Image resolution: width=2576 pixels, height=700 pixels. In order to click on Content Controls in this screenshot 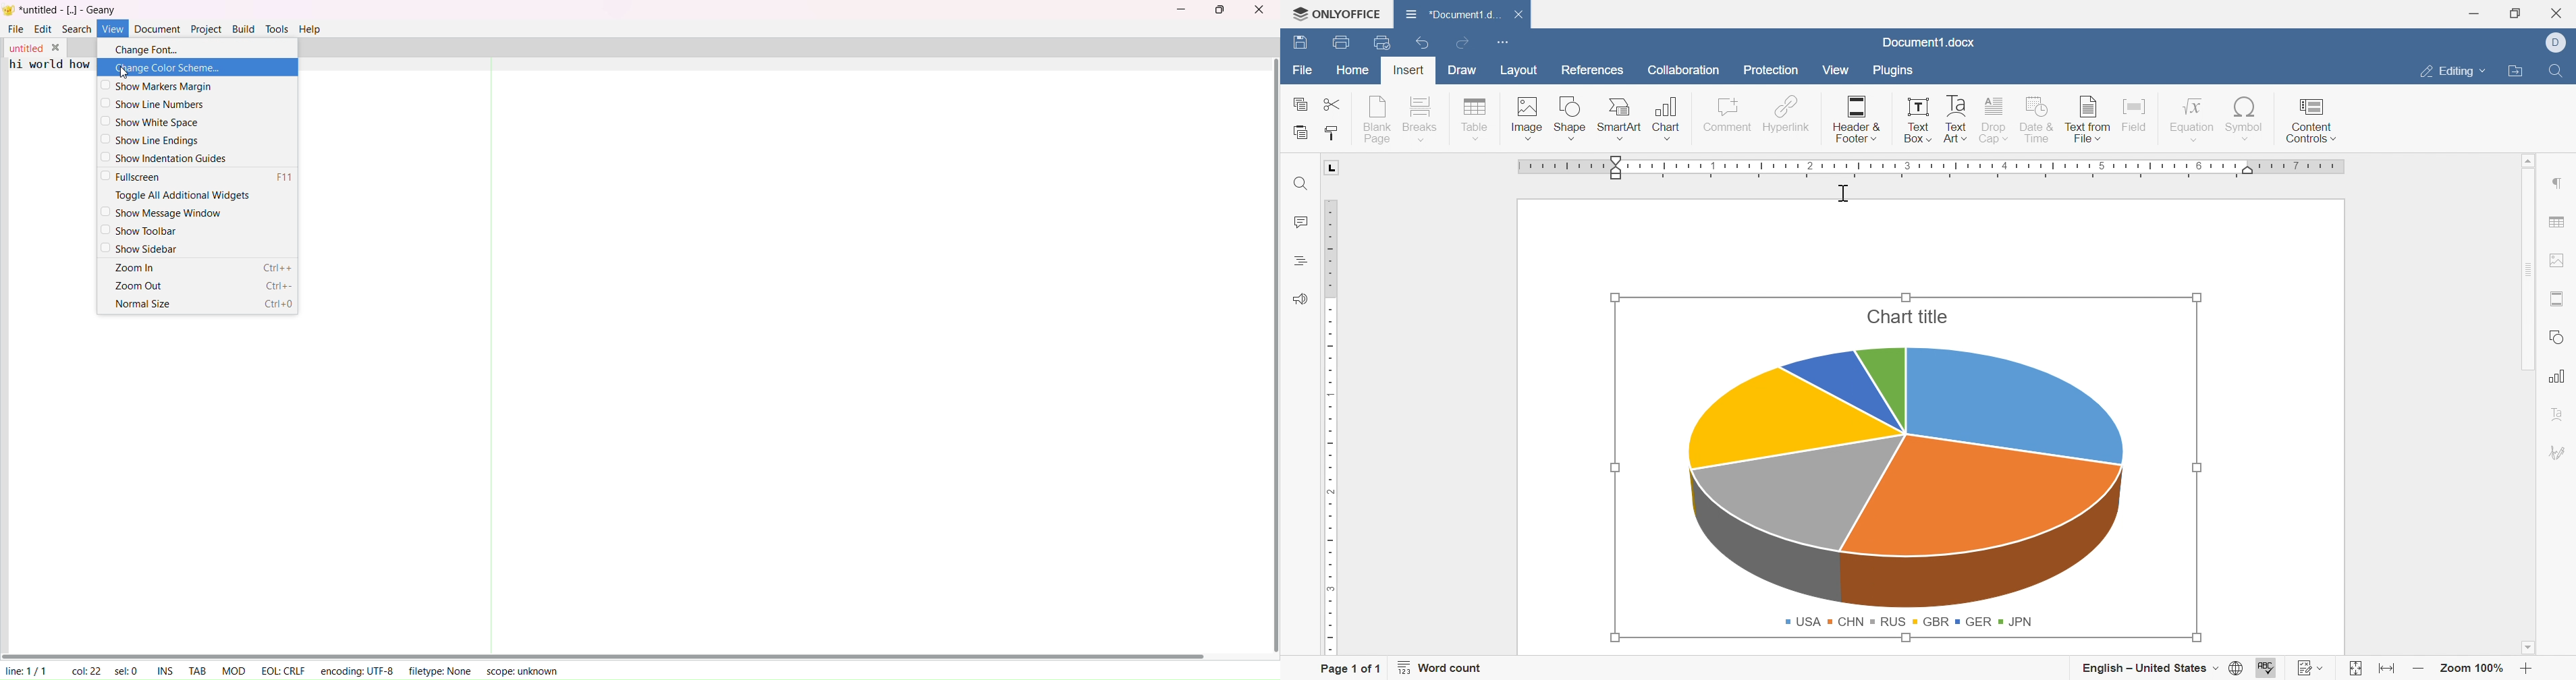, I will do `click(2311, 120)`.